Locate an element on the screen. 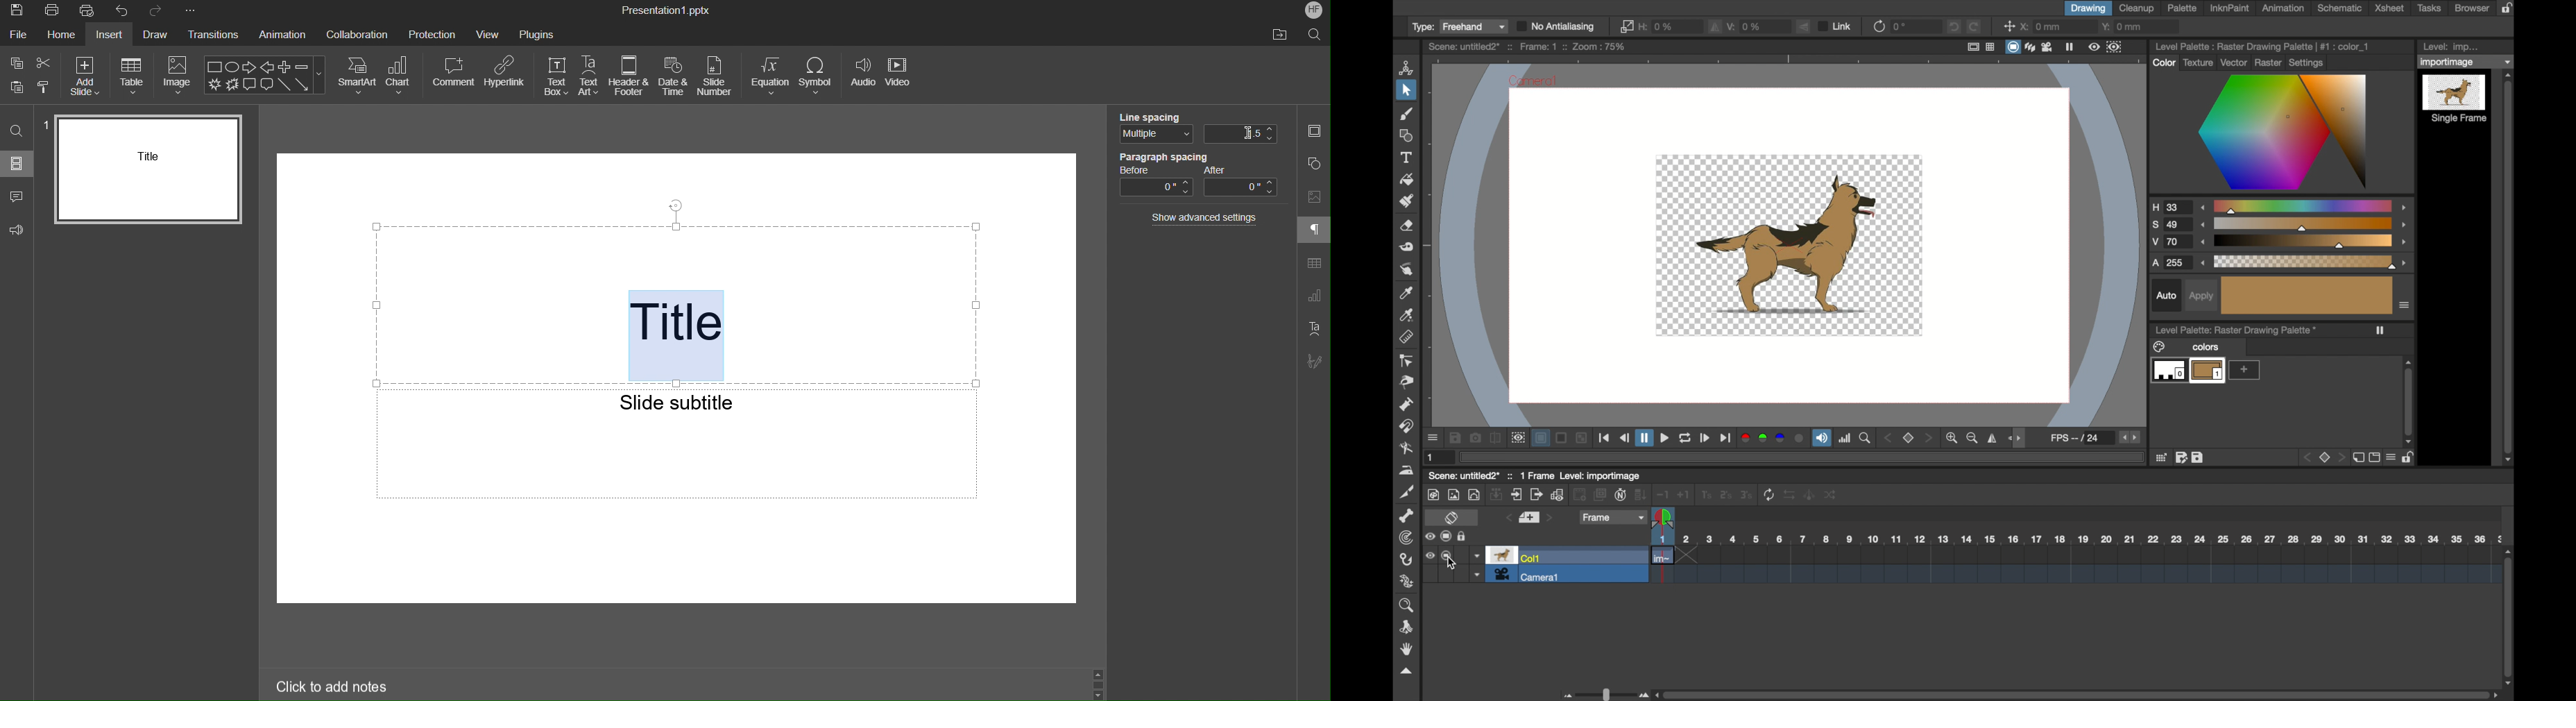 The image size is (2576, 728). Add Slide is located at coordinates (87, 74).